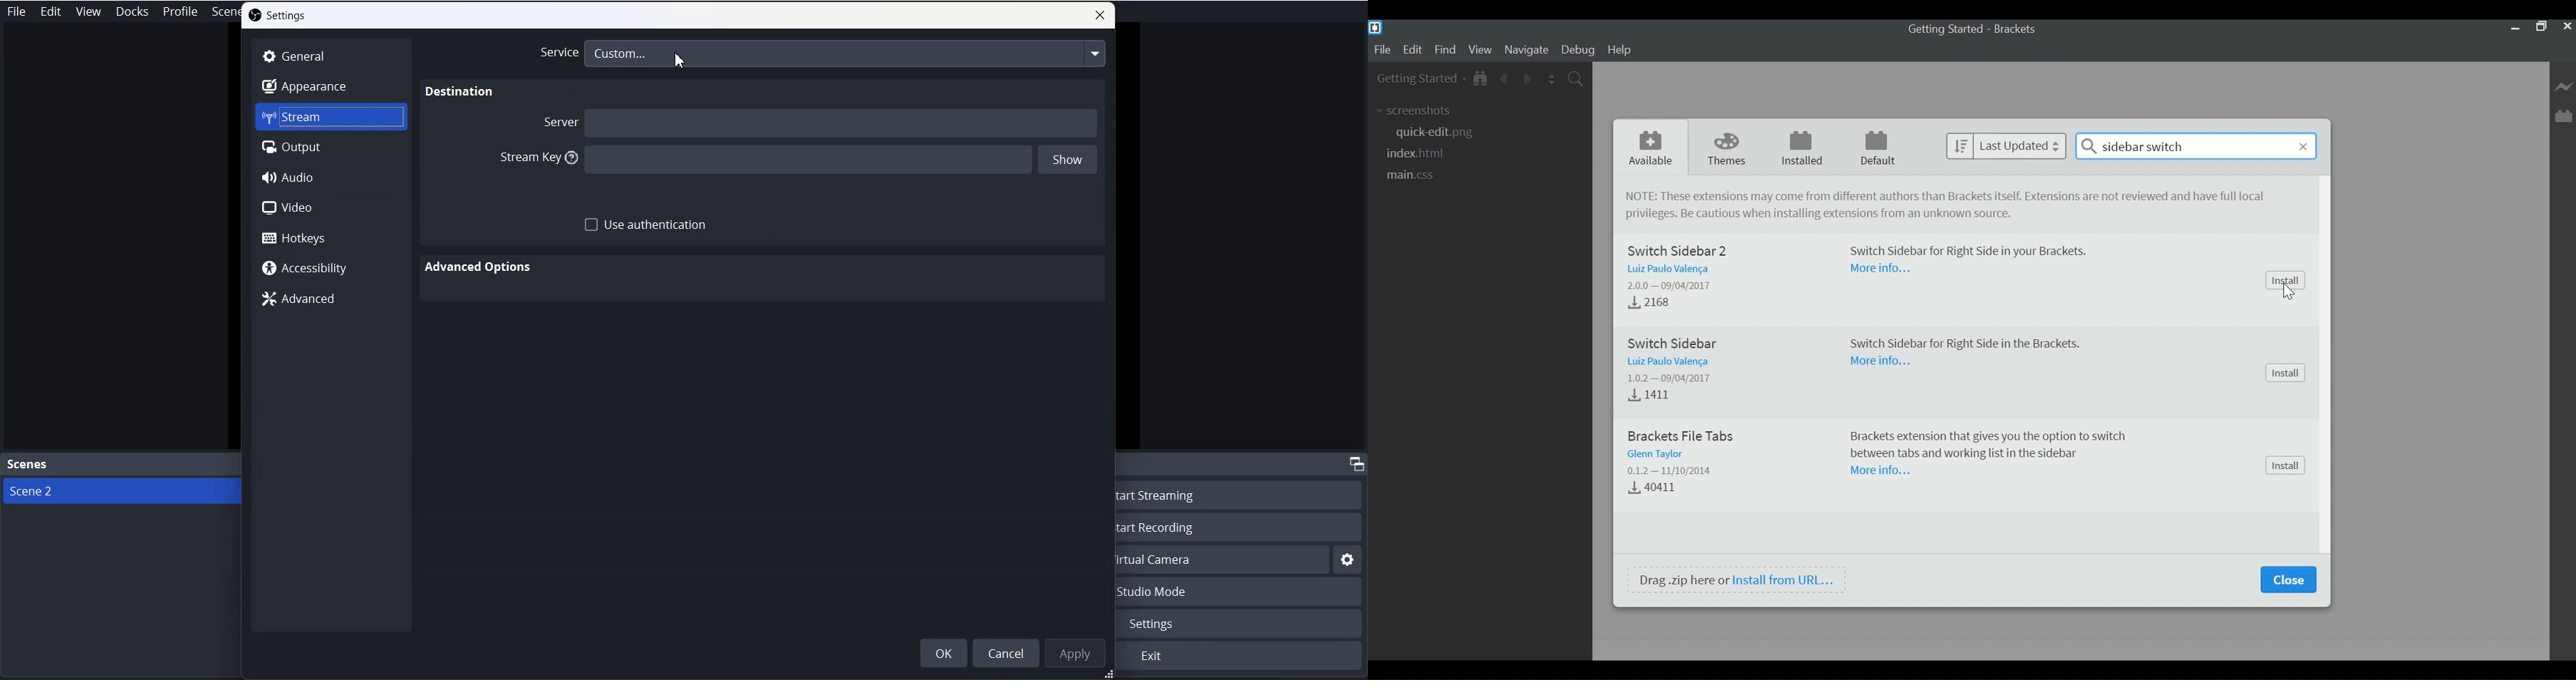  I want to click on Start Virtual Camera, so click(1223, 560).